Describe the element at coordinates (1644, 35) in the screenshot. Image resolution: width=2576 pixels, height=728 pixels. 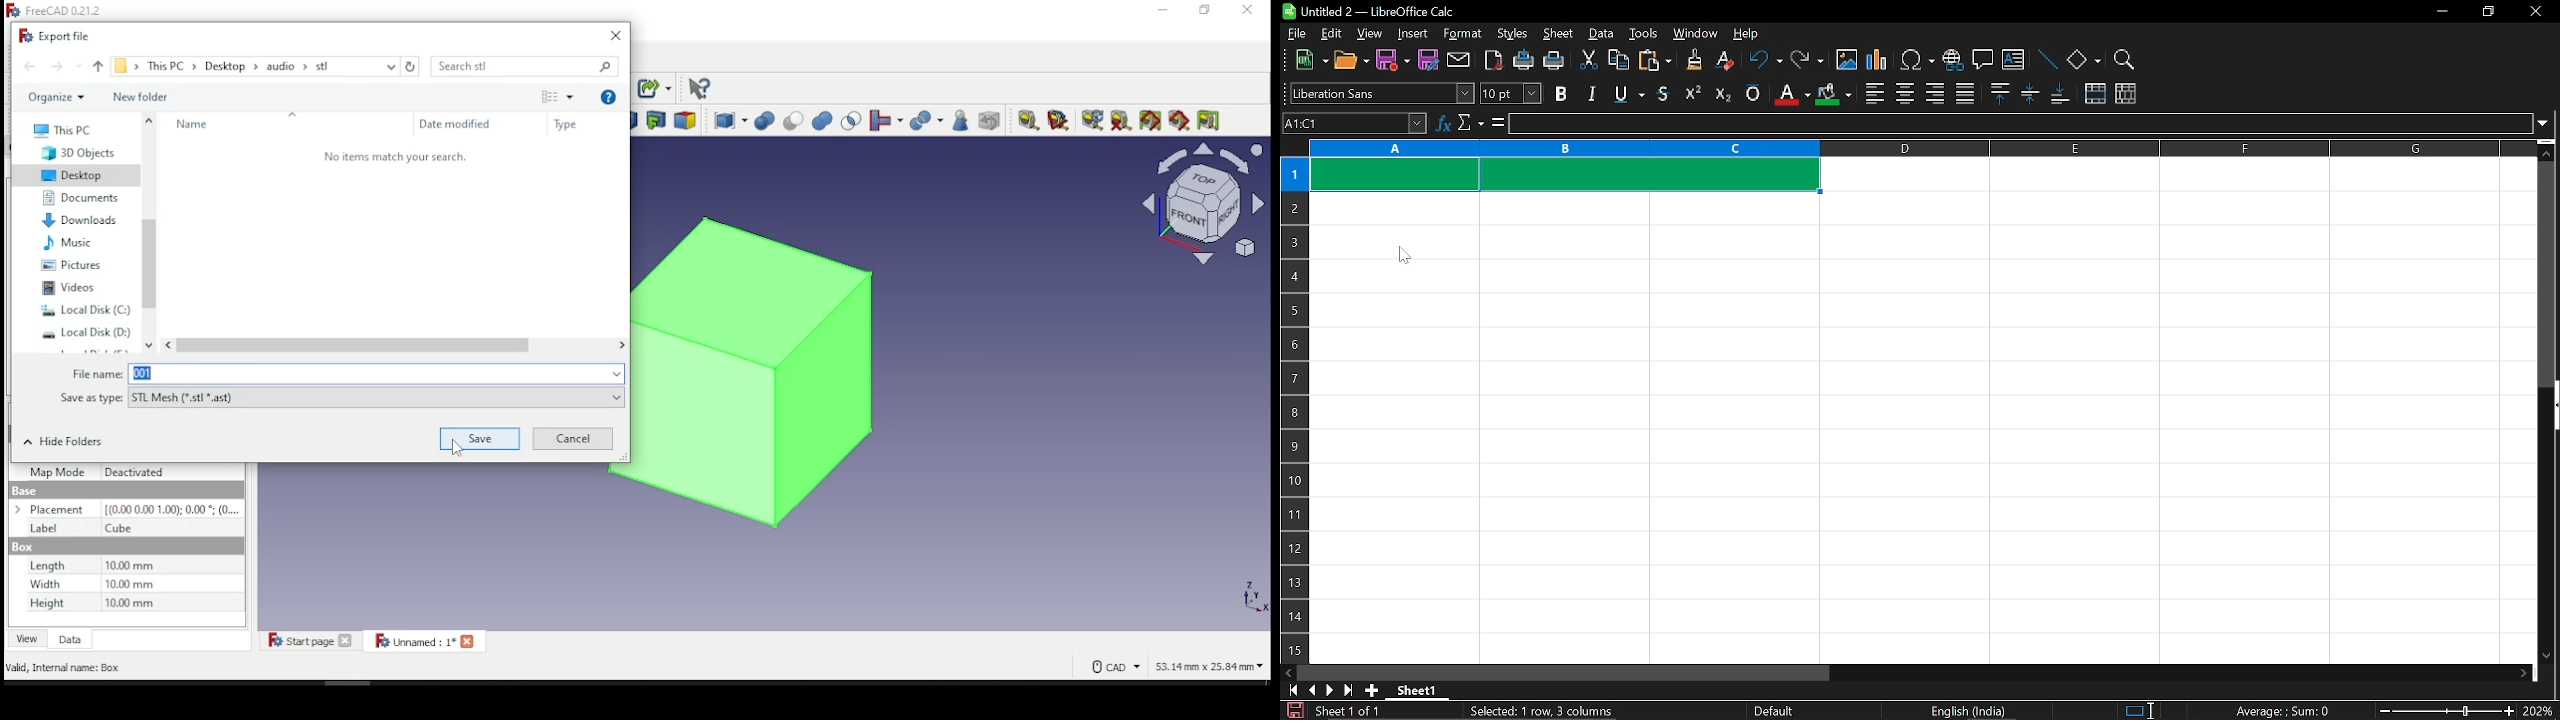
I see `tools` at that location.